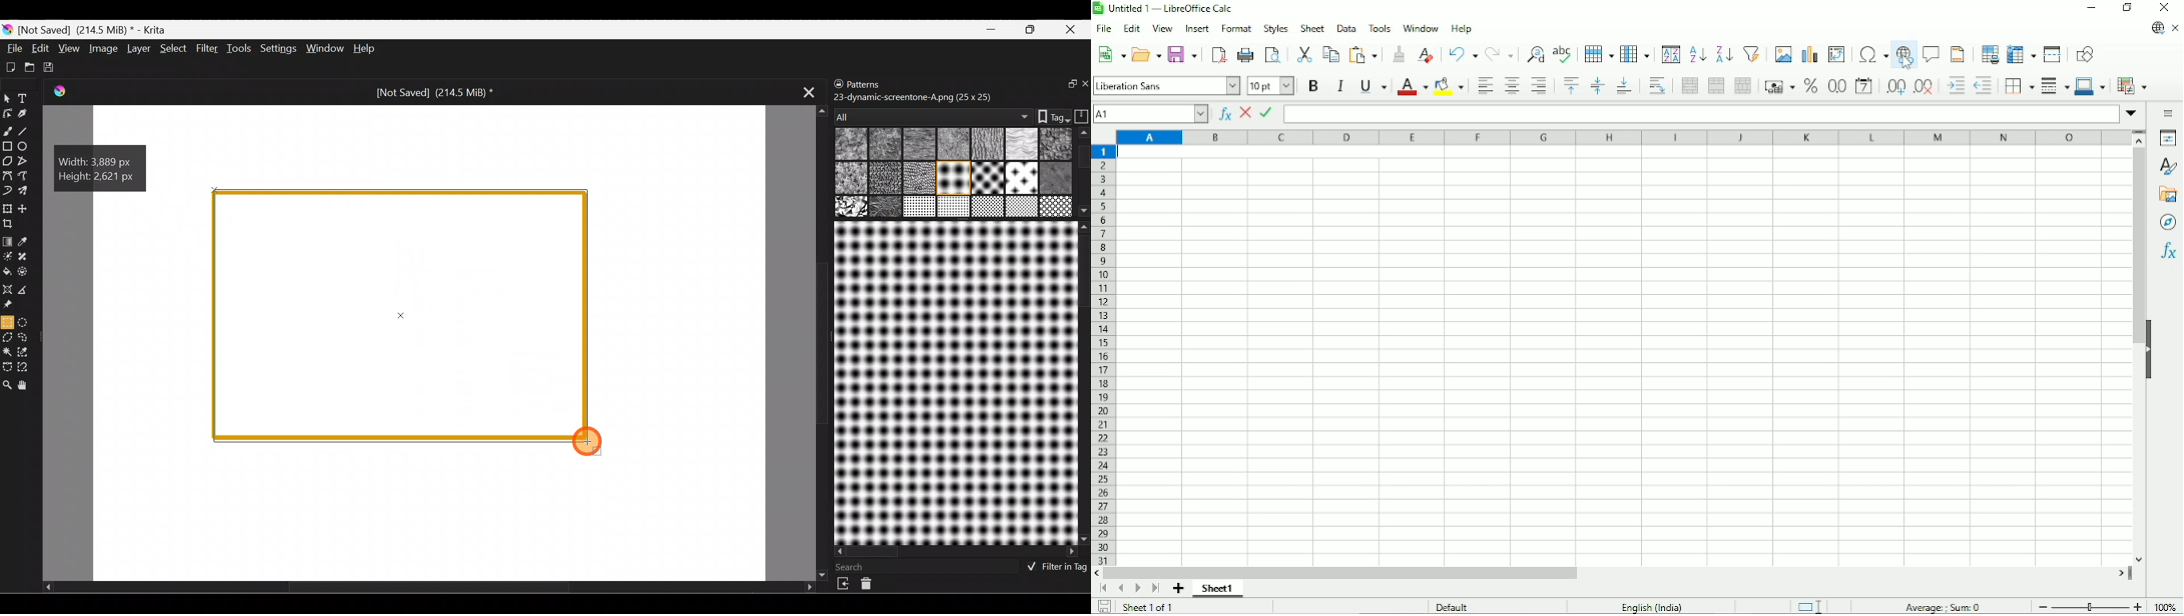  Describe the element at coordinates (986, 145) in the screenshot. I see `04 paper-c-grain.png` at that location.